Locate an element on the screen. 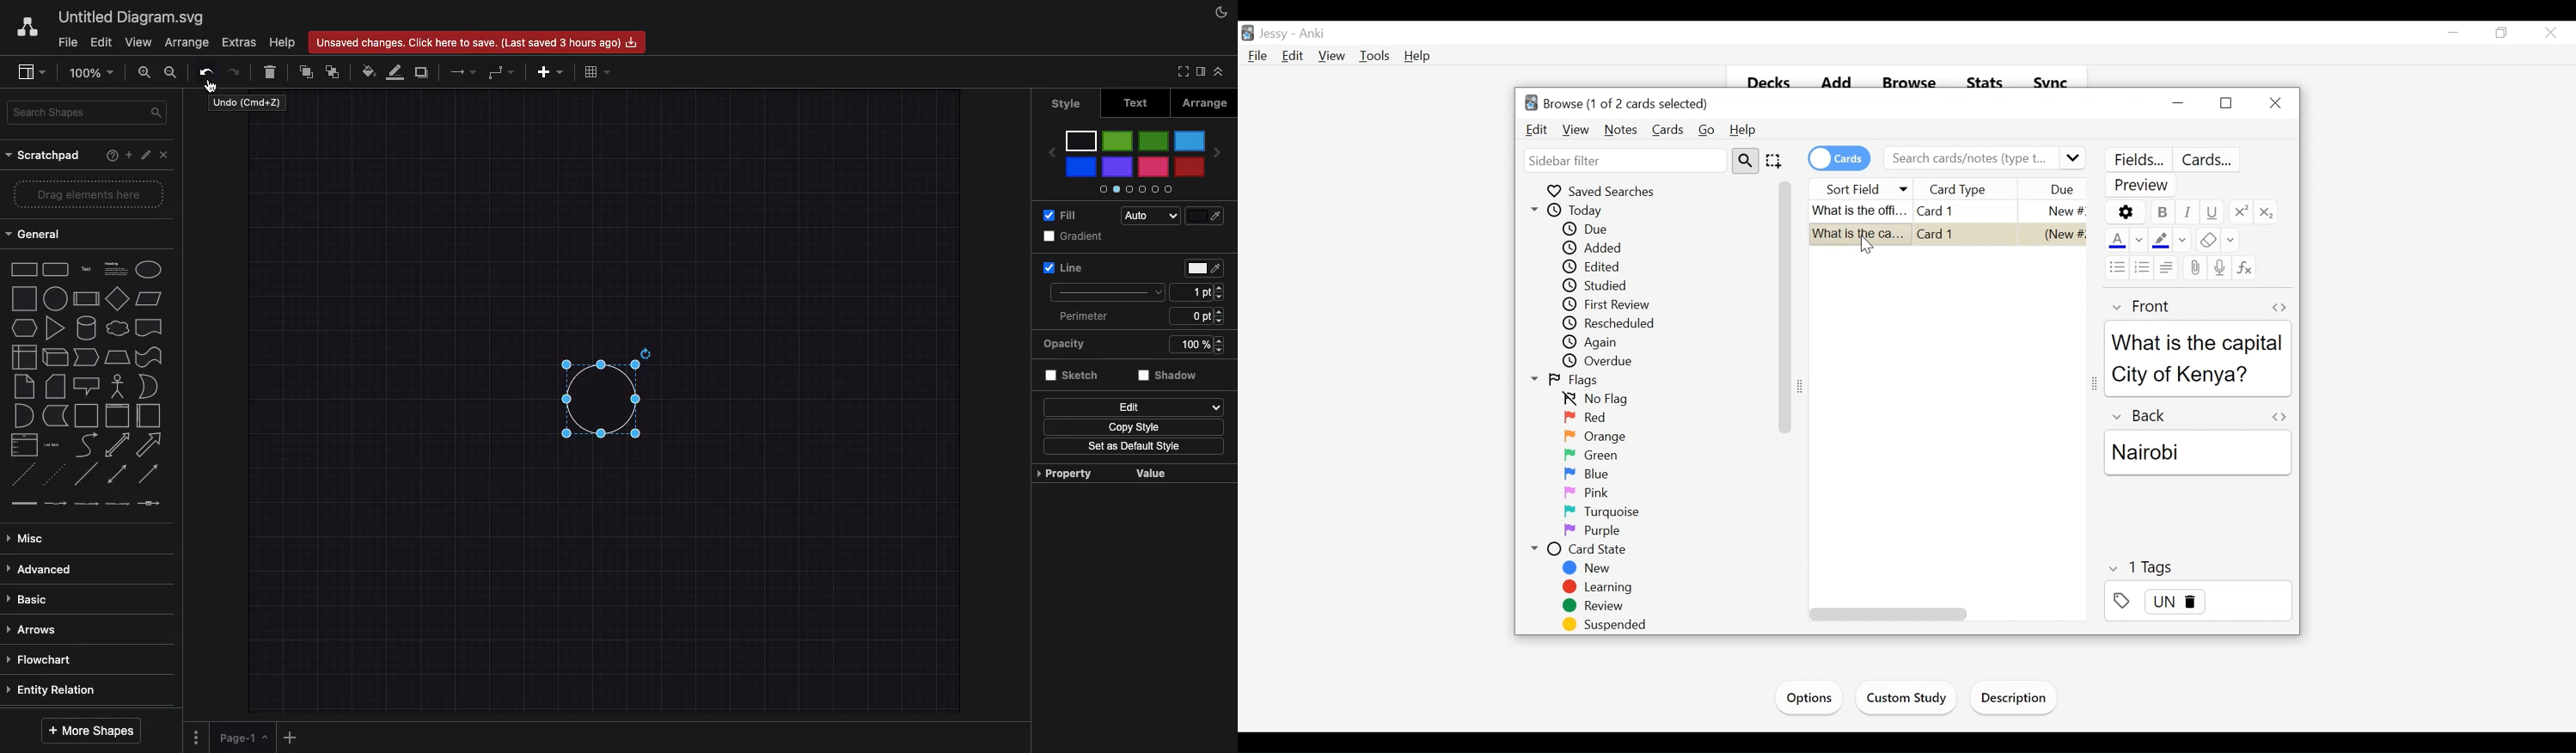  Import Files is located at coordinates (2017, 700).